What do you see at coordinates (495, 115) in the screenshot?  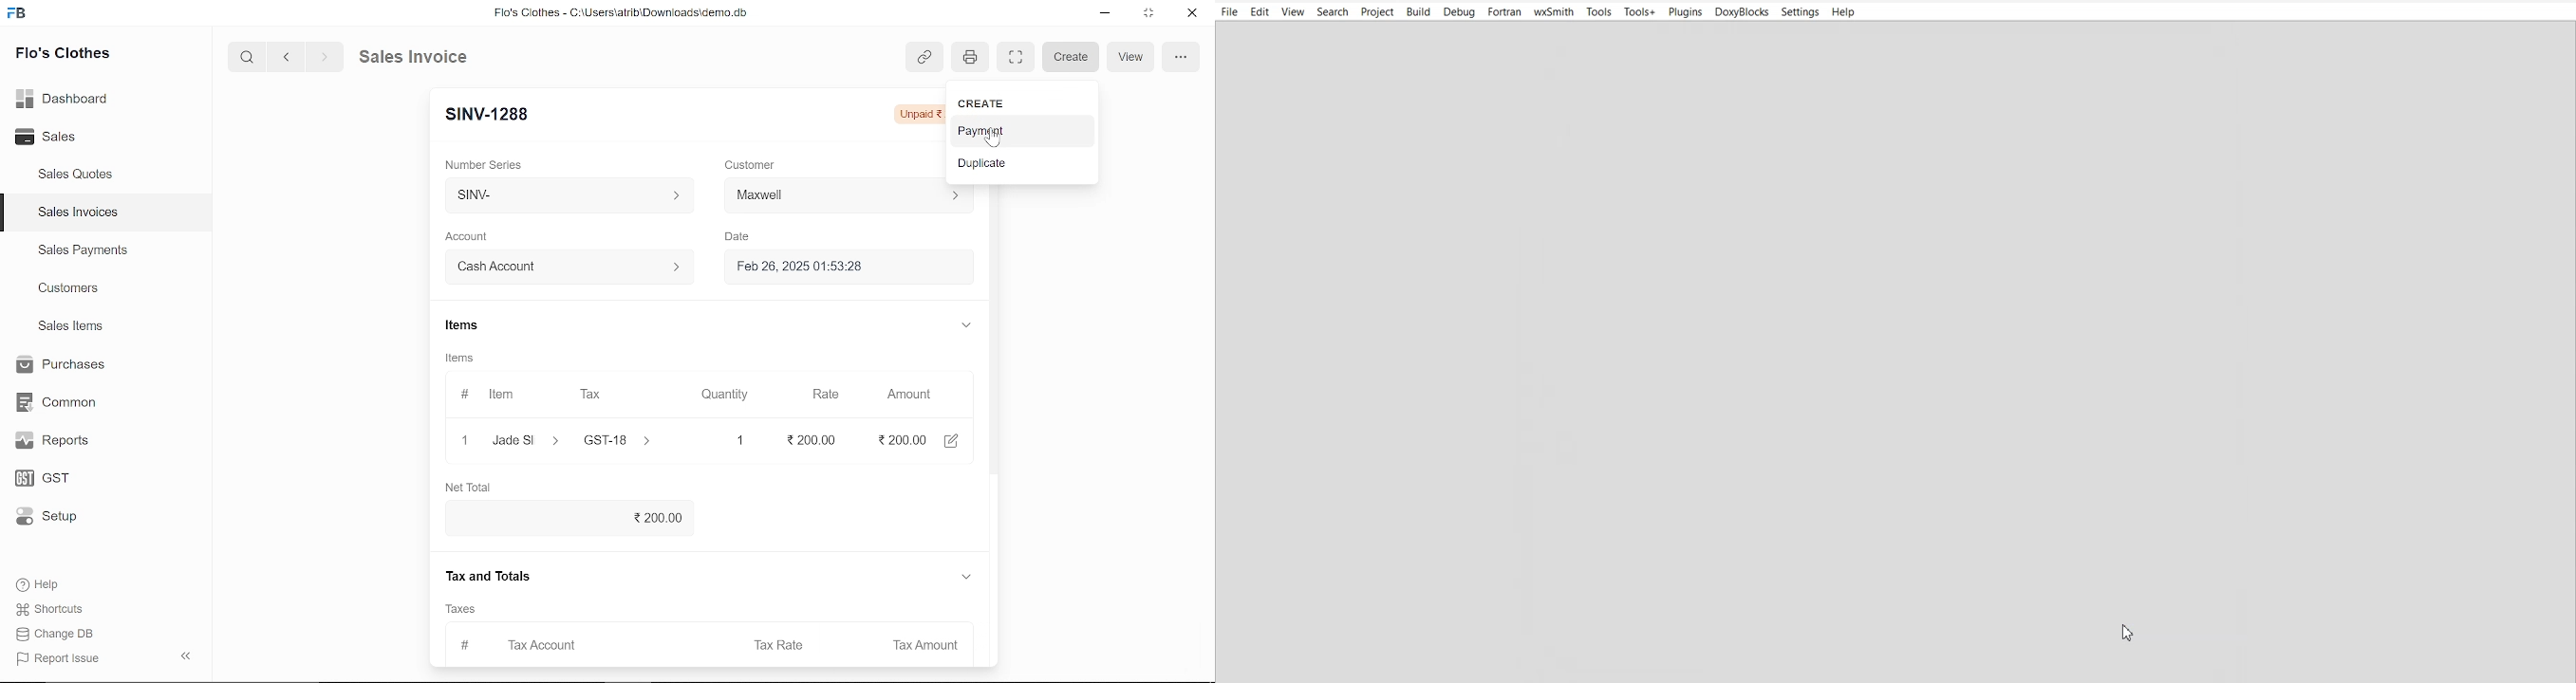 I see `New Entry` at bounding box center [495, 115].